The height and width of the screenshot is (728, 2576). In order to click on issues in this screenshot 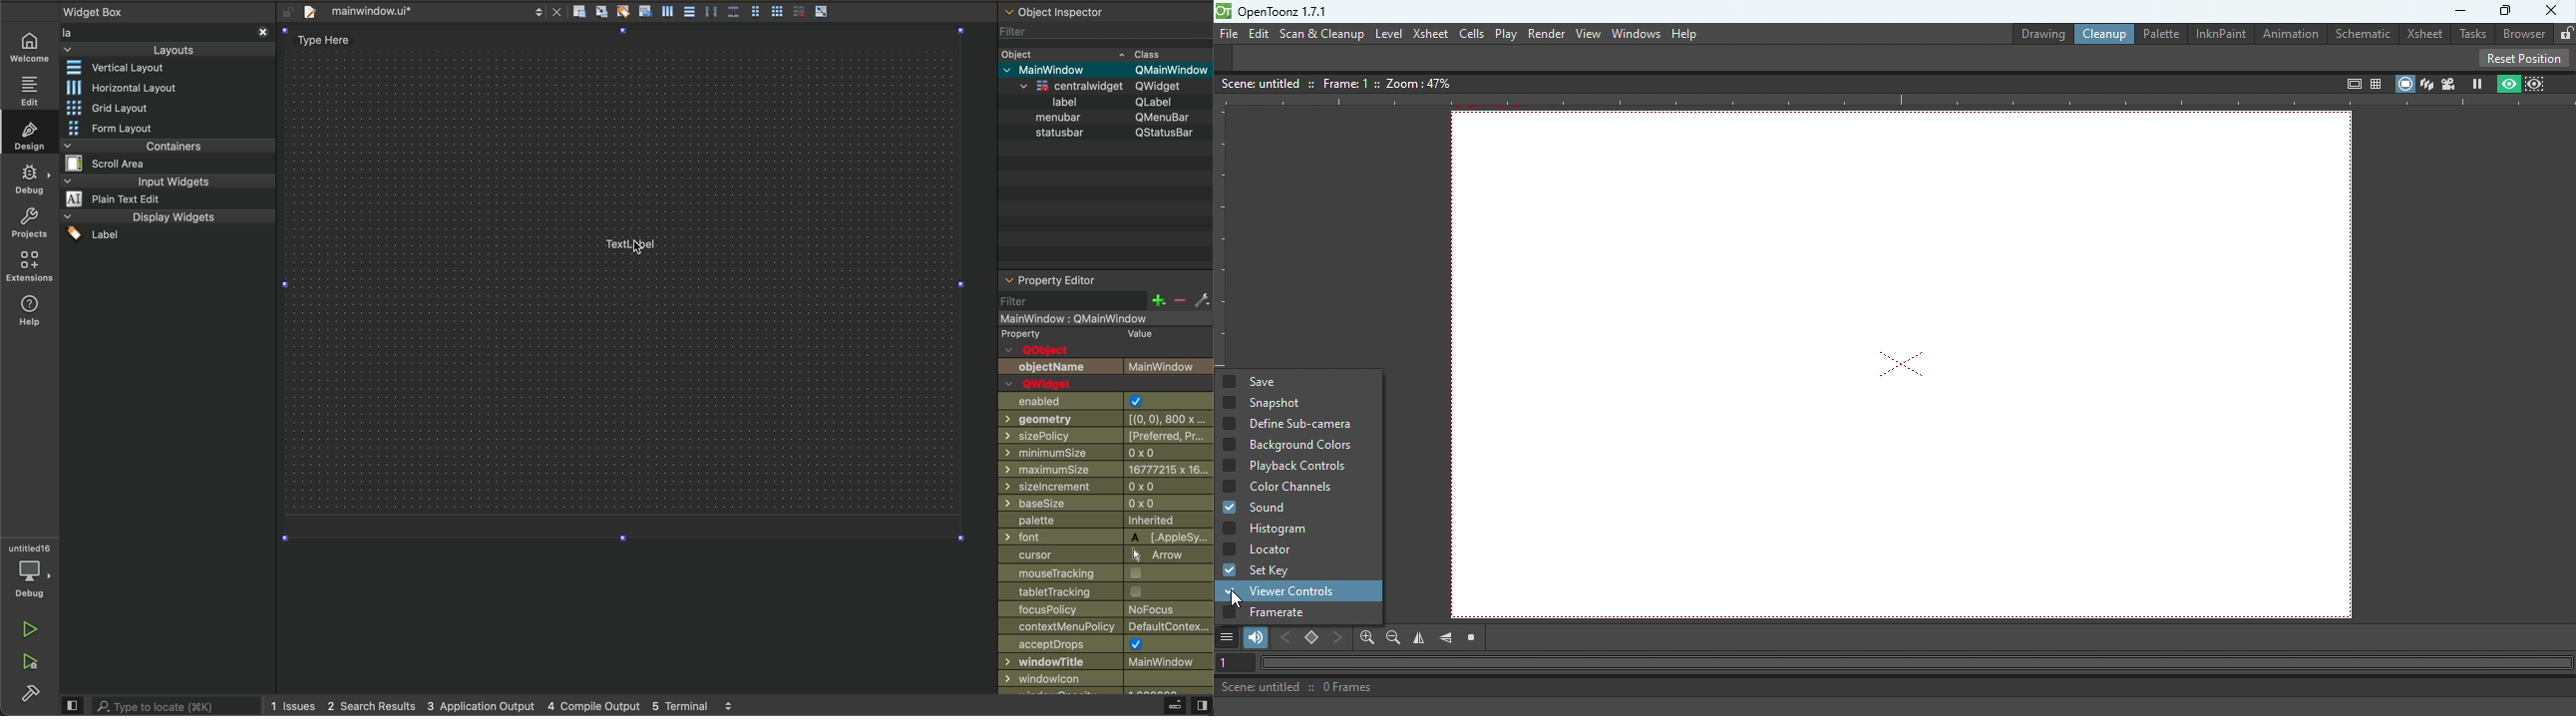, I will do `click(296, 705)`.